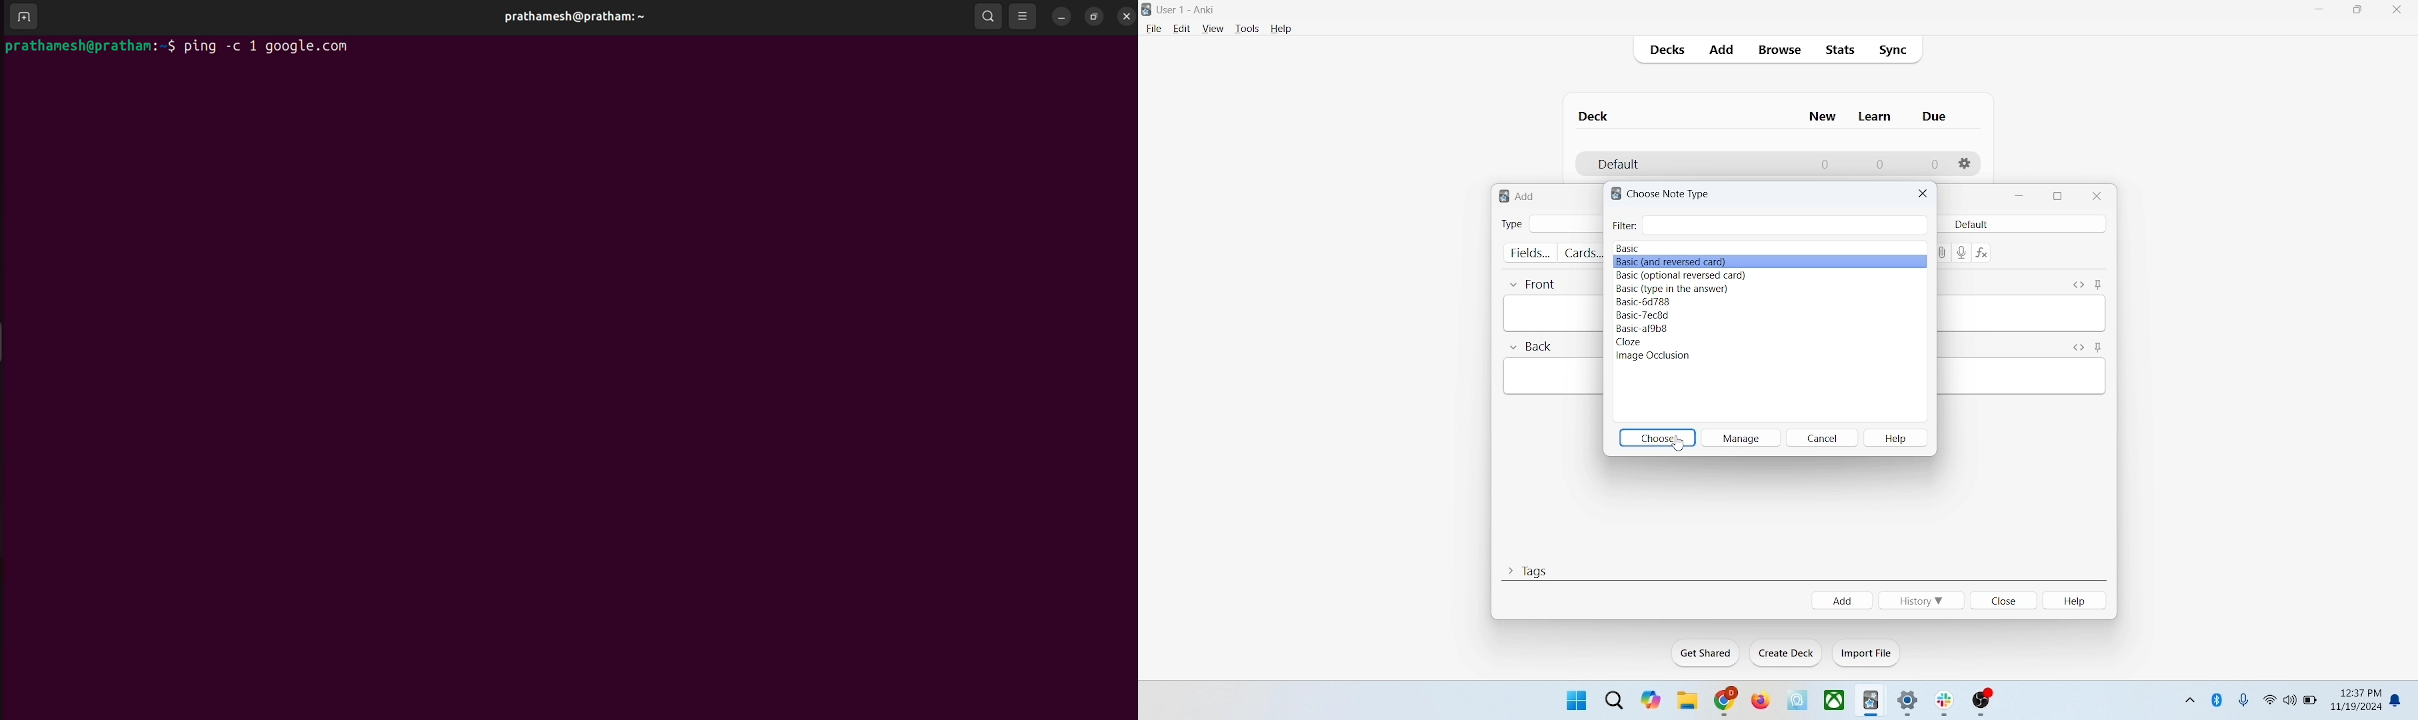  Describe the element at coordinates (1799, 701) in the screenshot. I see `icon` at that location.